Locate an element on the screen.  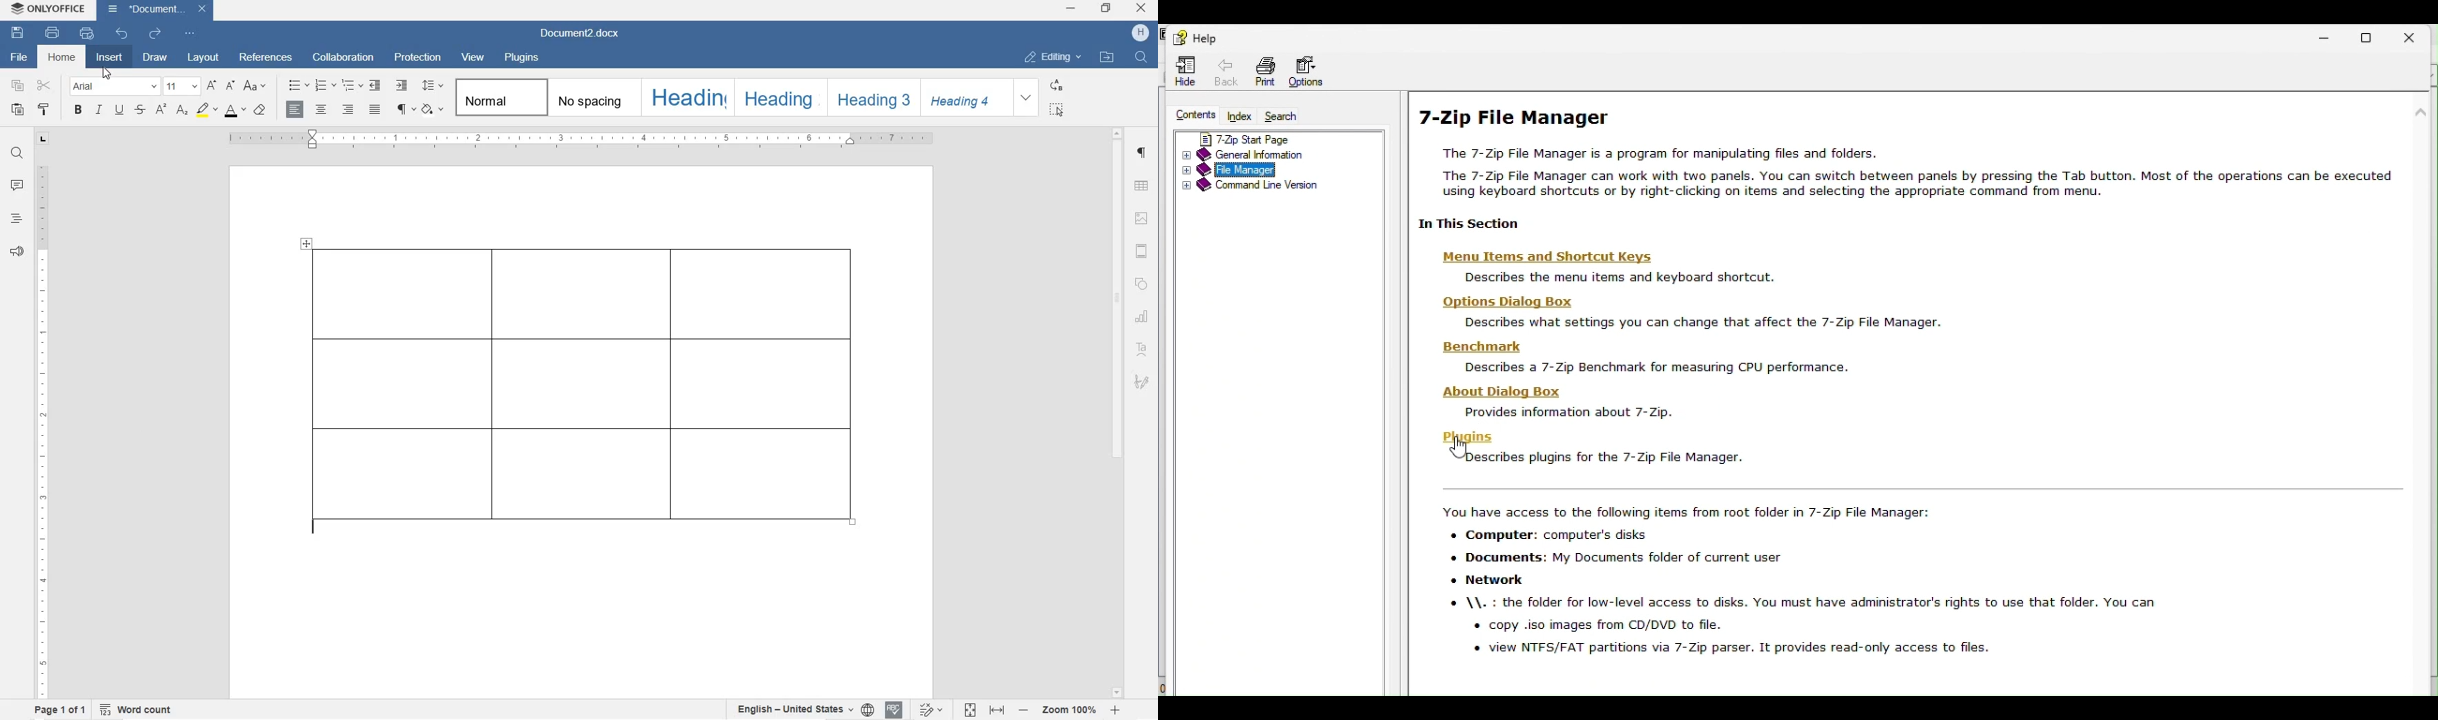
underline is located at coordinates (119, 110).